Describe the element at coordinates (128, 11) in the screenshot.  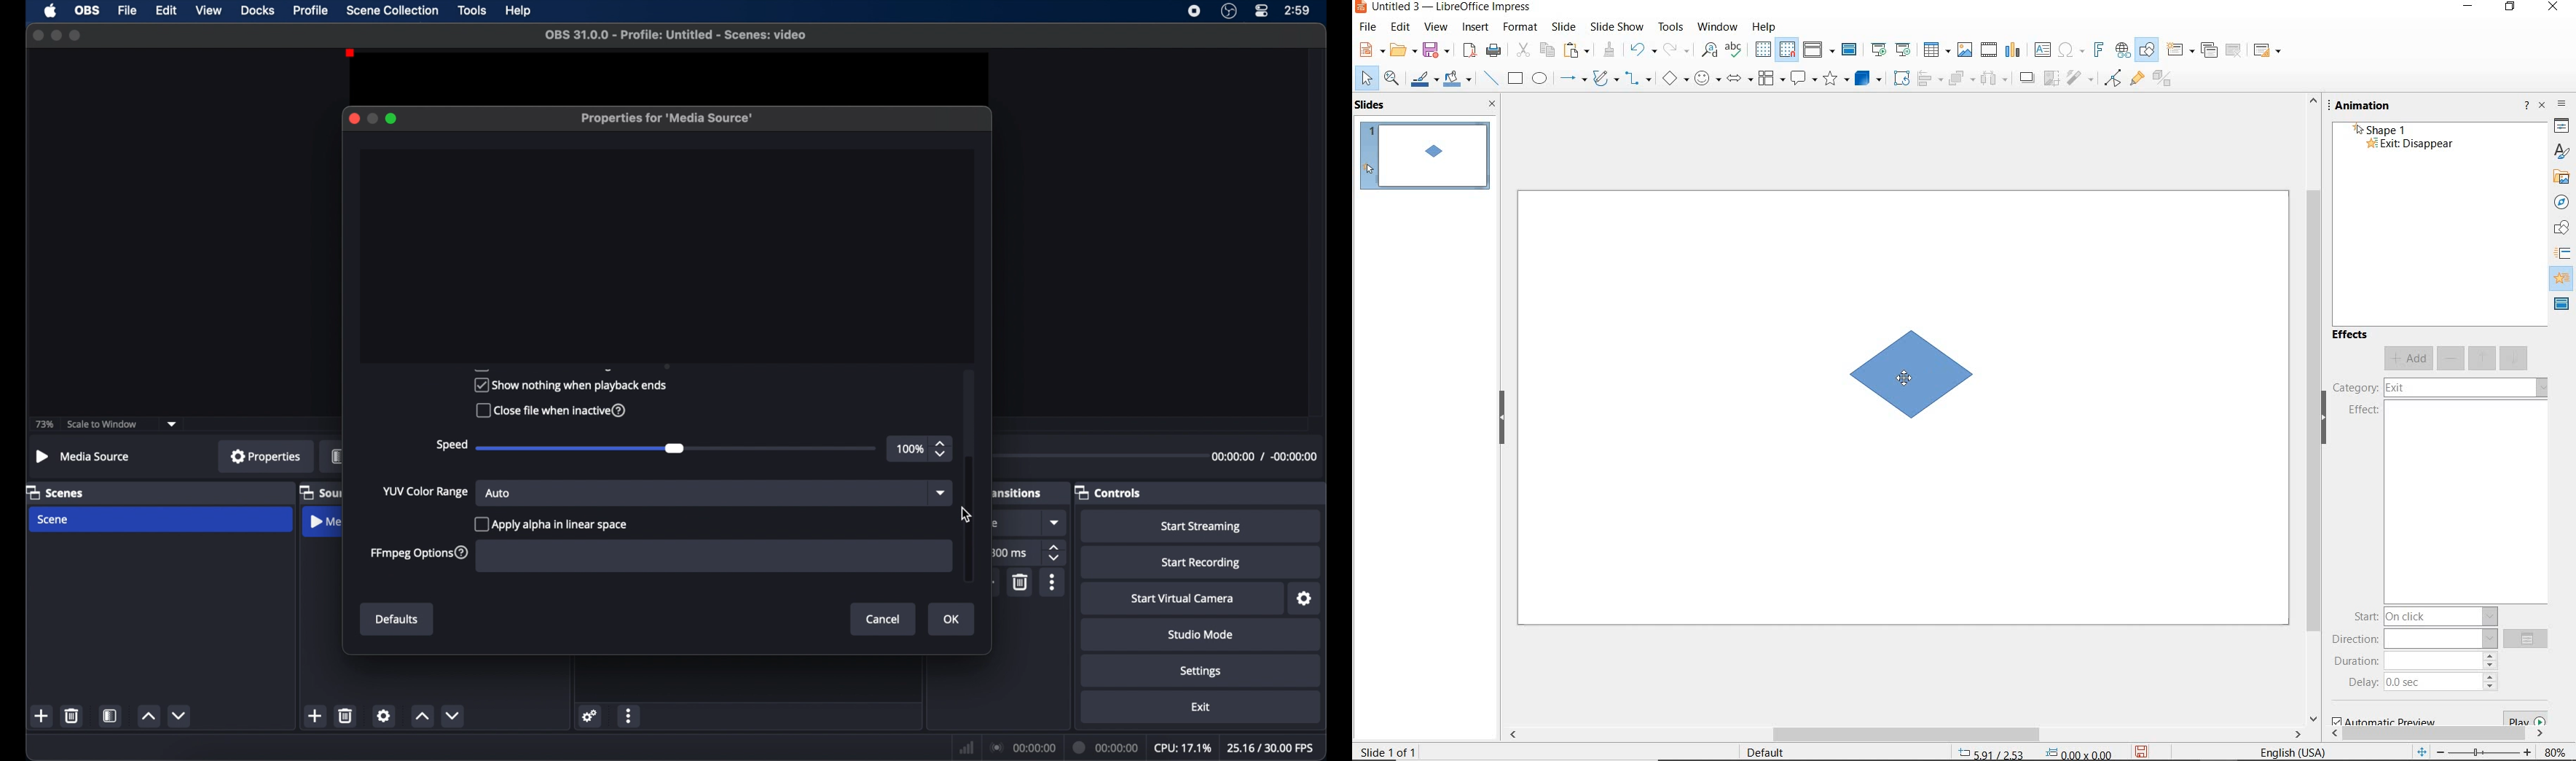
I see `file` at that location.